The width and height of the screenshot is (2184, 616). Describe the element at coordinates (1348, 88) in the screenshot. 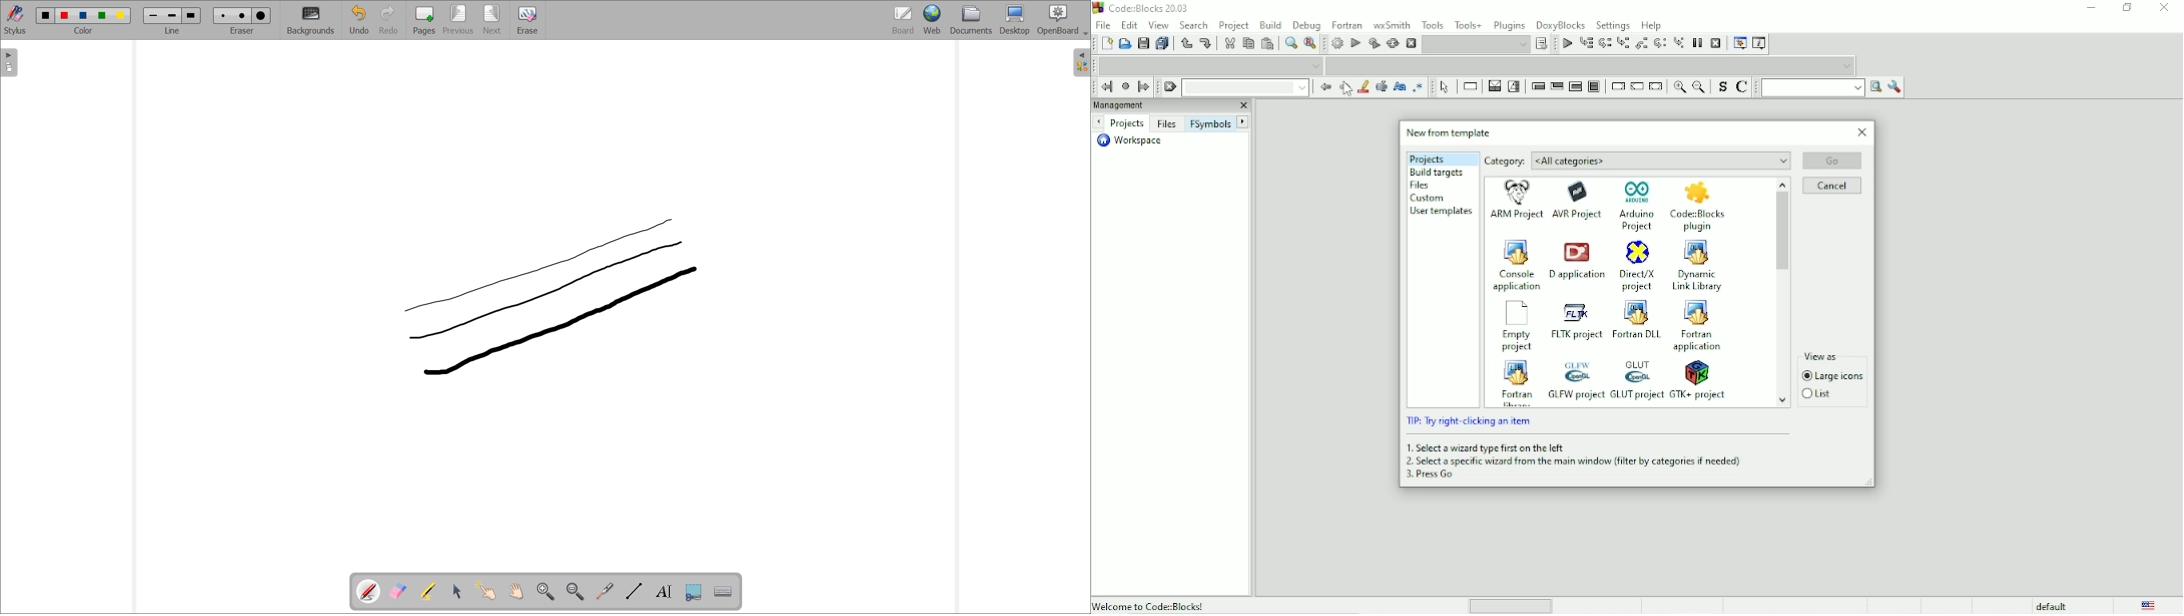

I see `Cursor` at that location.